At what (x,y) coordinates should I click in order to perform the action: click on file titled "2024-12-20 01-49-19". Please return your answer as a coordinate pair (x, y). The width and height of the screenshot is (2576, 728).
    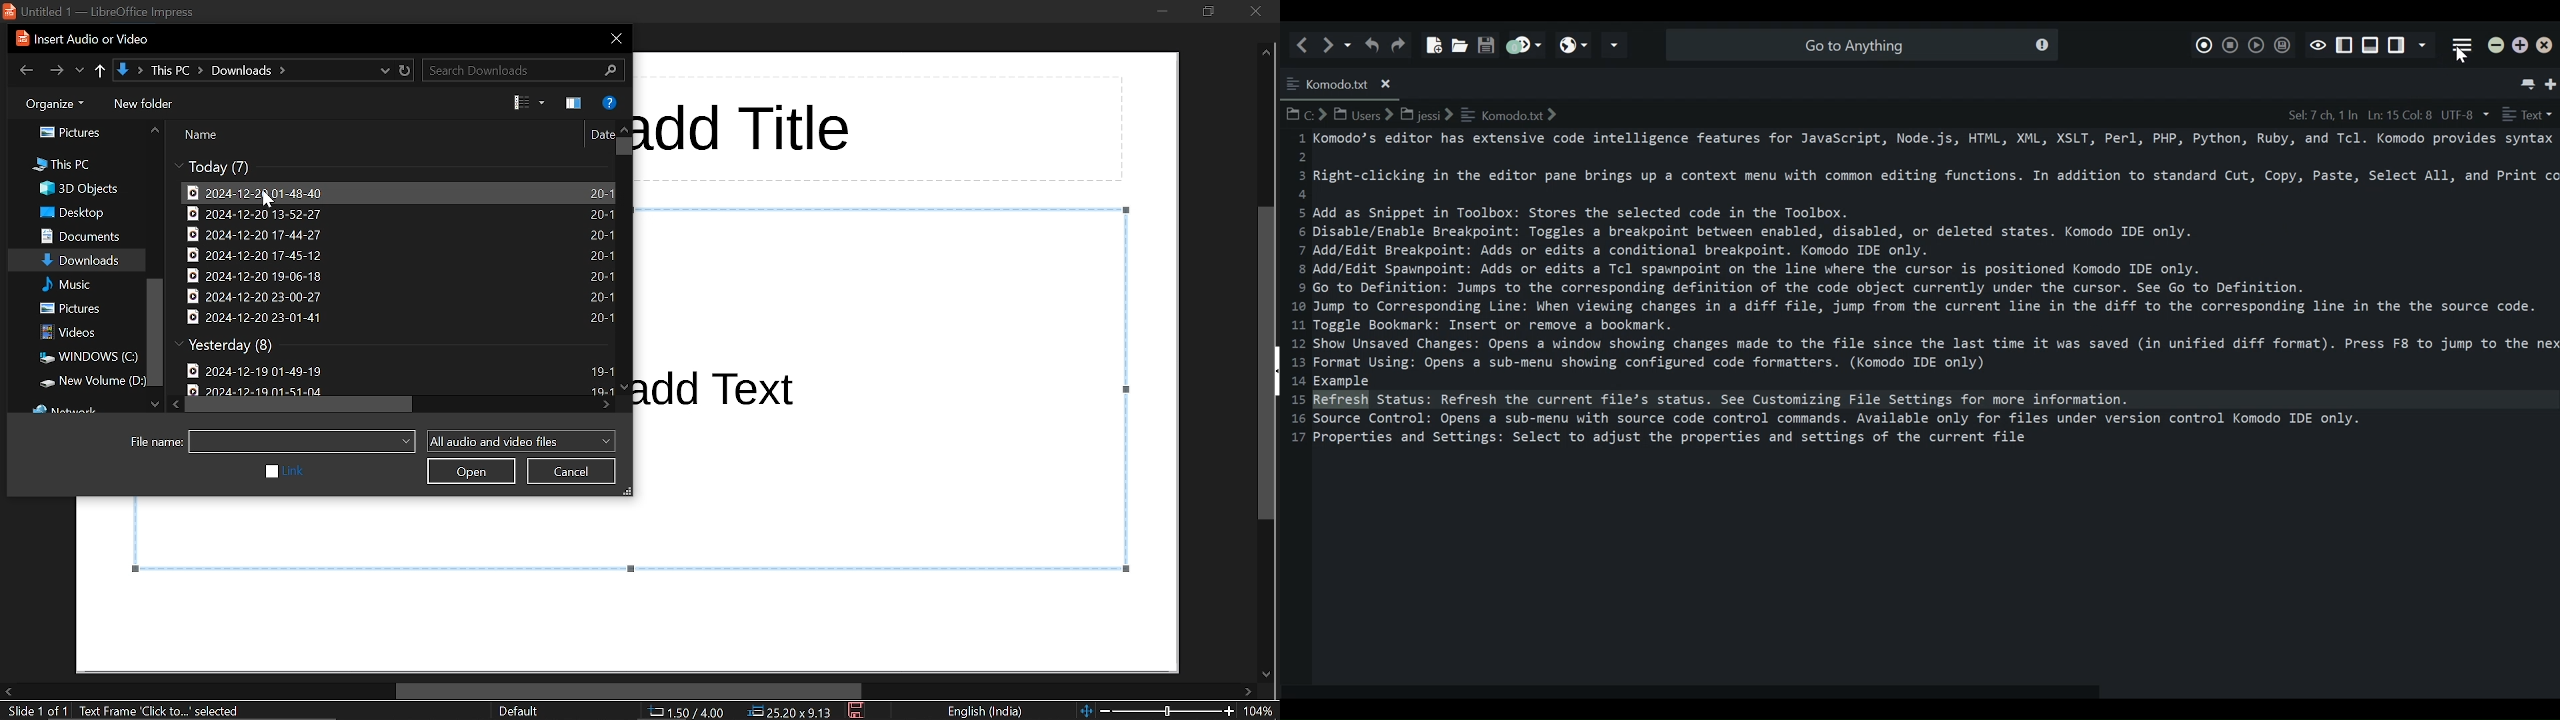
    Looking at the image, I should click on (403, 368).